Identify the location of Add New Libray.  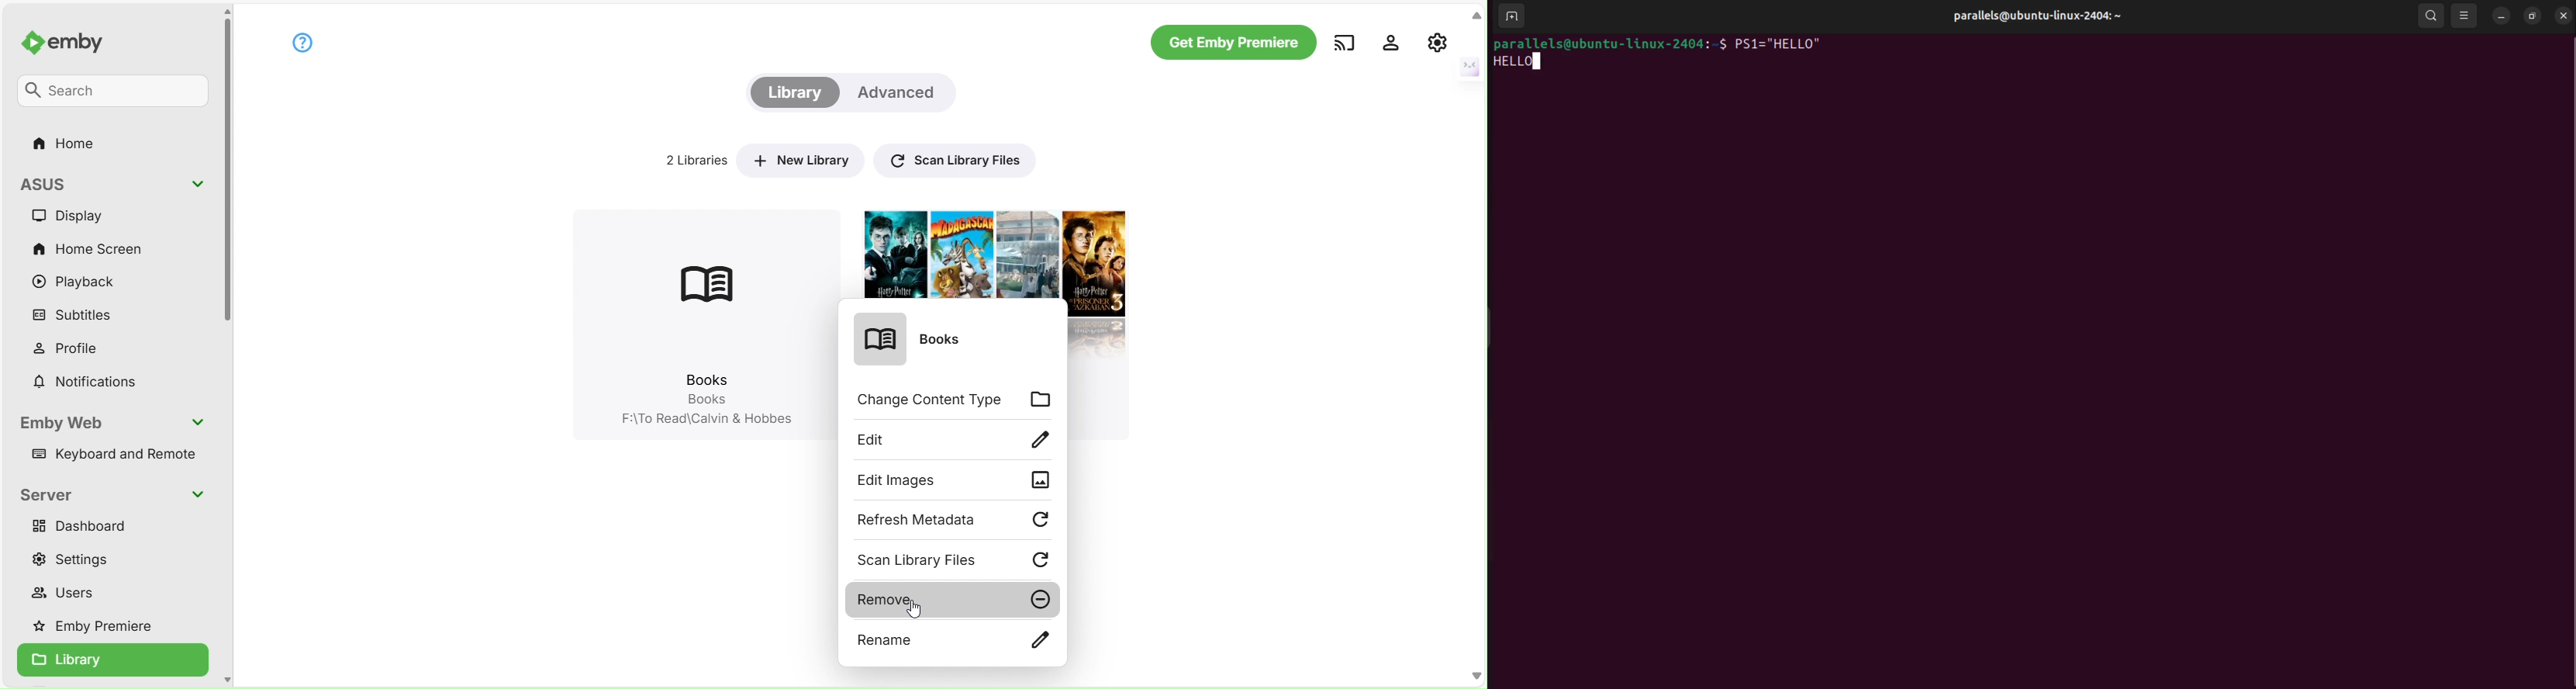
(799, 159).